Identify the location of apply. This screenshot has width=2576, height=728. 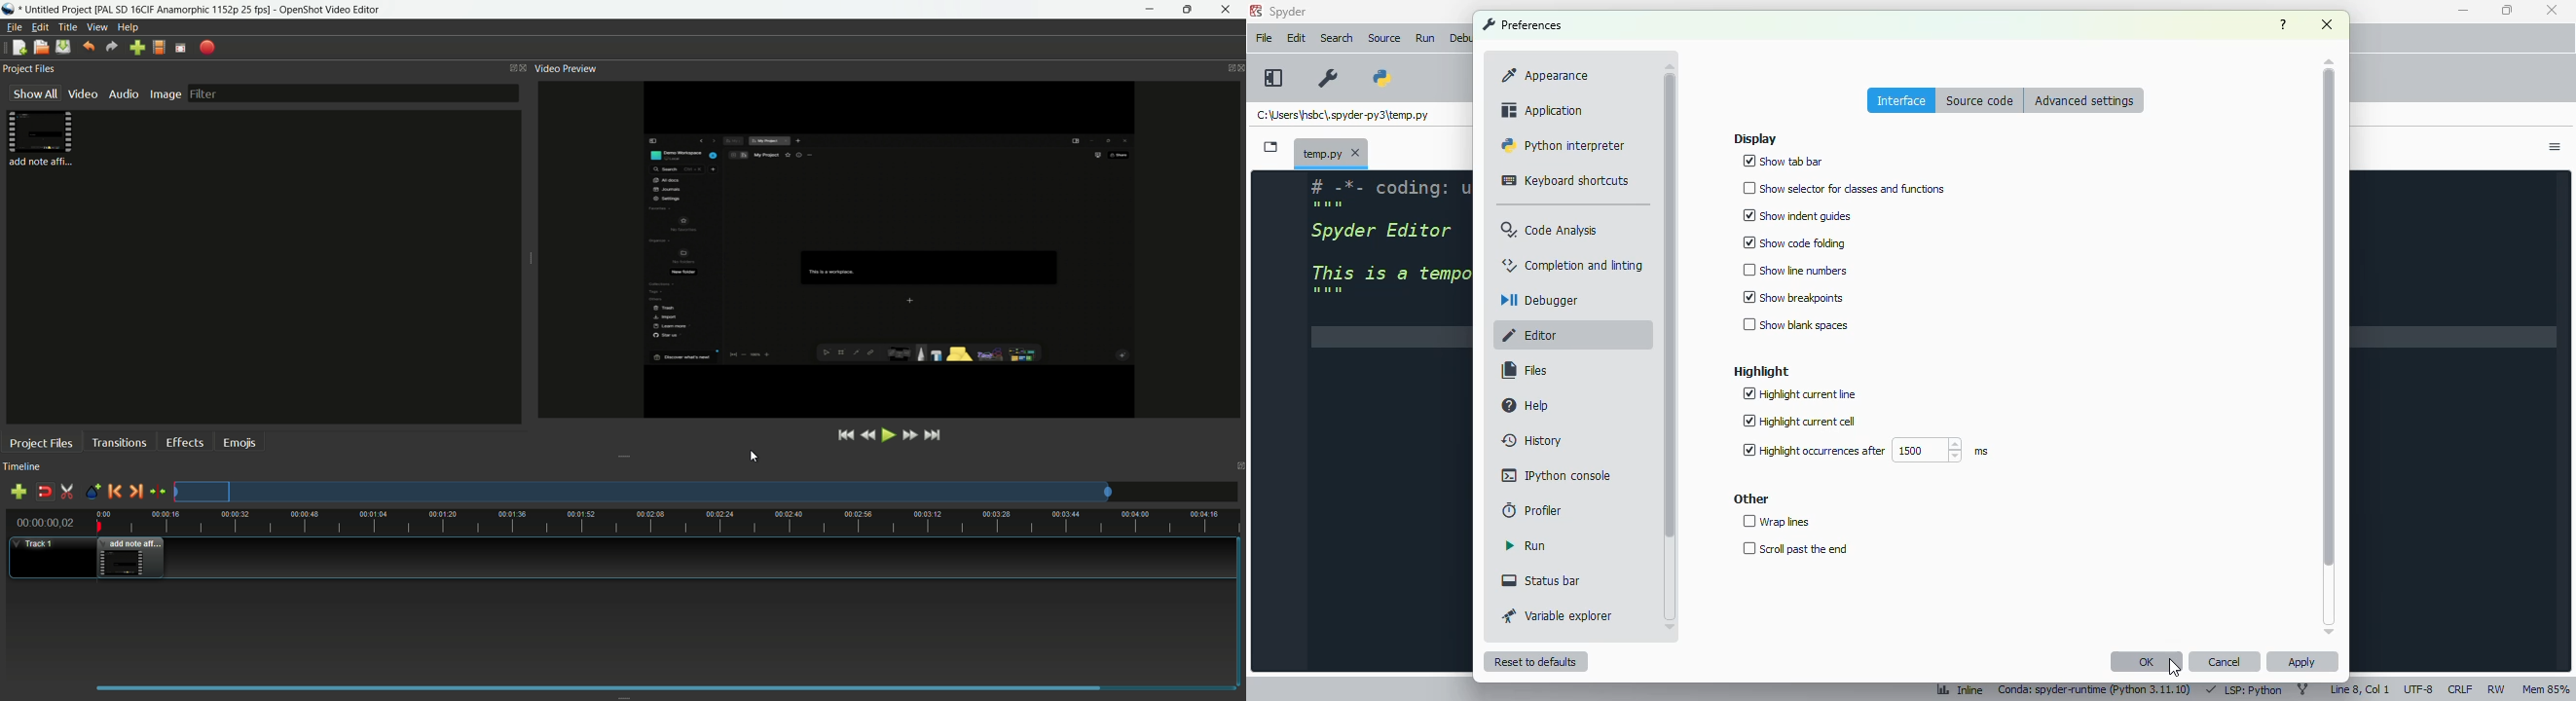
(2302, 661).